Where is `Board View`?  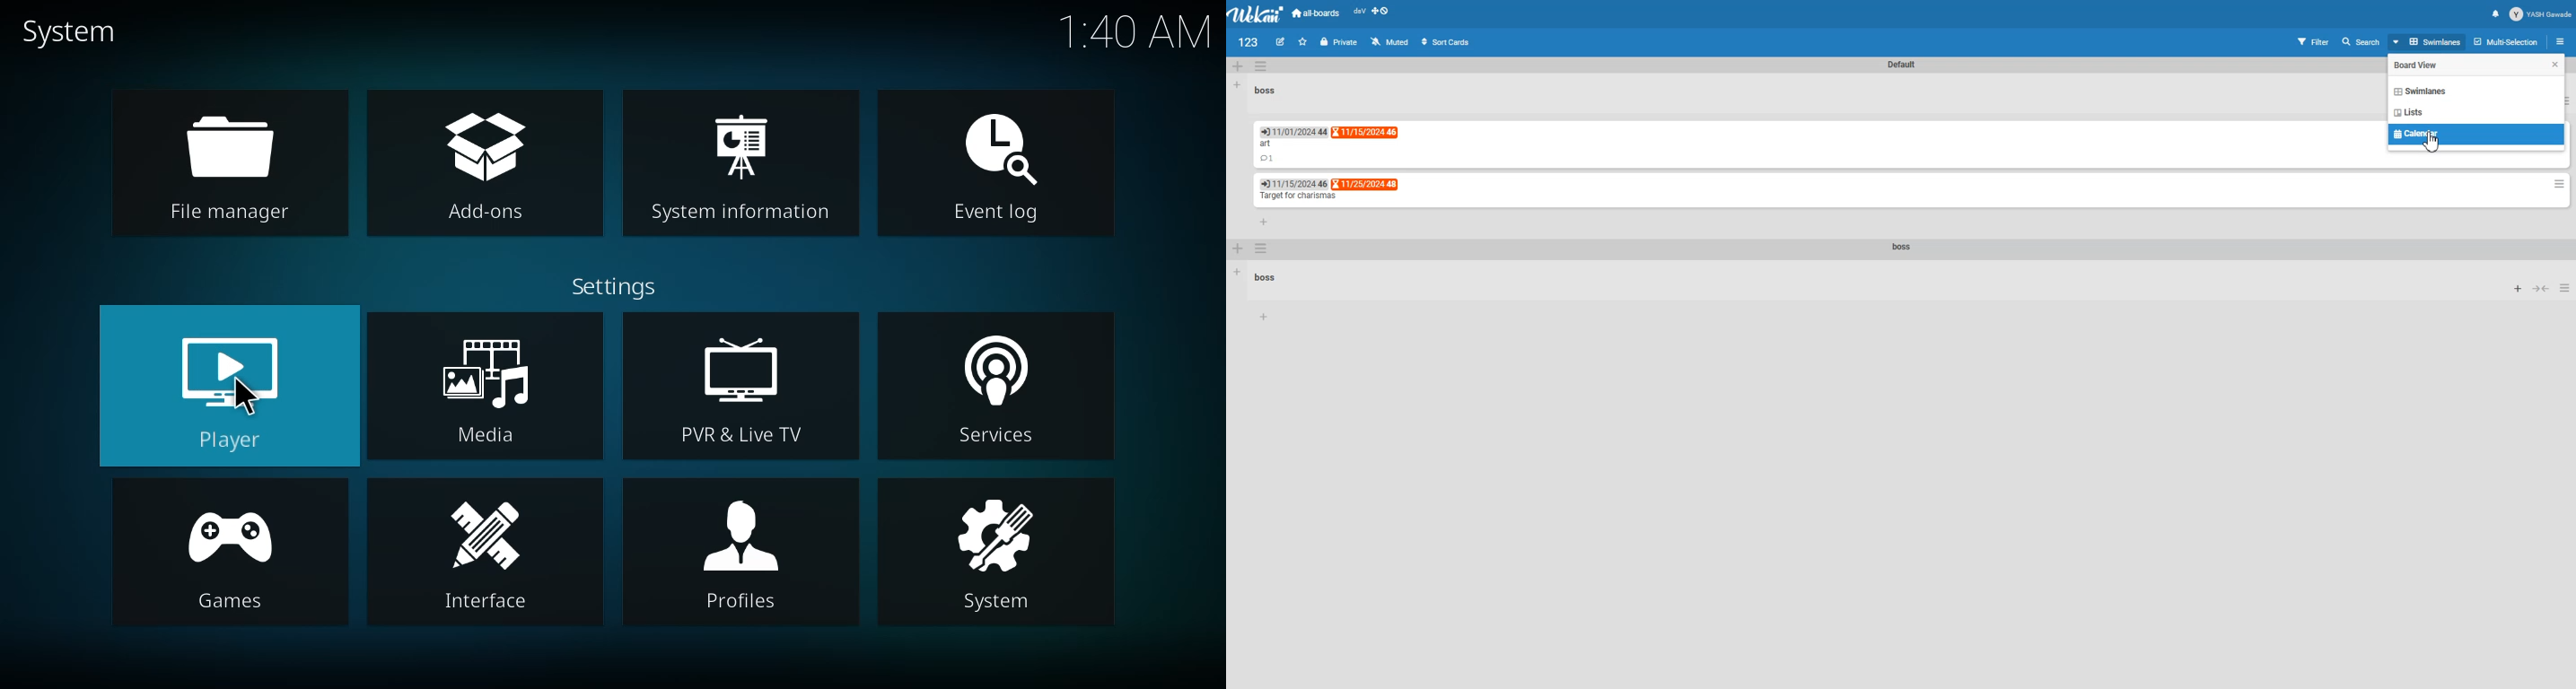
Board View is located at coordinates (2428, 44).